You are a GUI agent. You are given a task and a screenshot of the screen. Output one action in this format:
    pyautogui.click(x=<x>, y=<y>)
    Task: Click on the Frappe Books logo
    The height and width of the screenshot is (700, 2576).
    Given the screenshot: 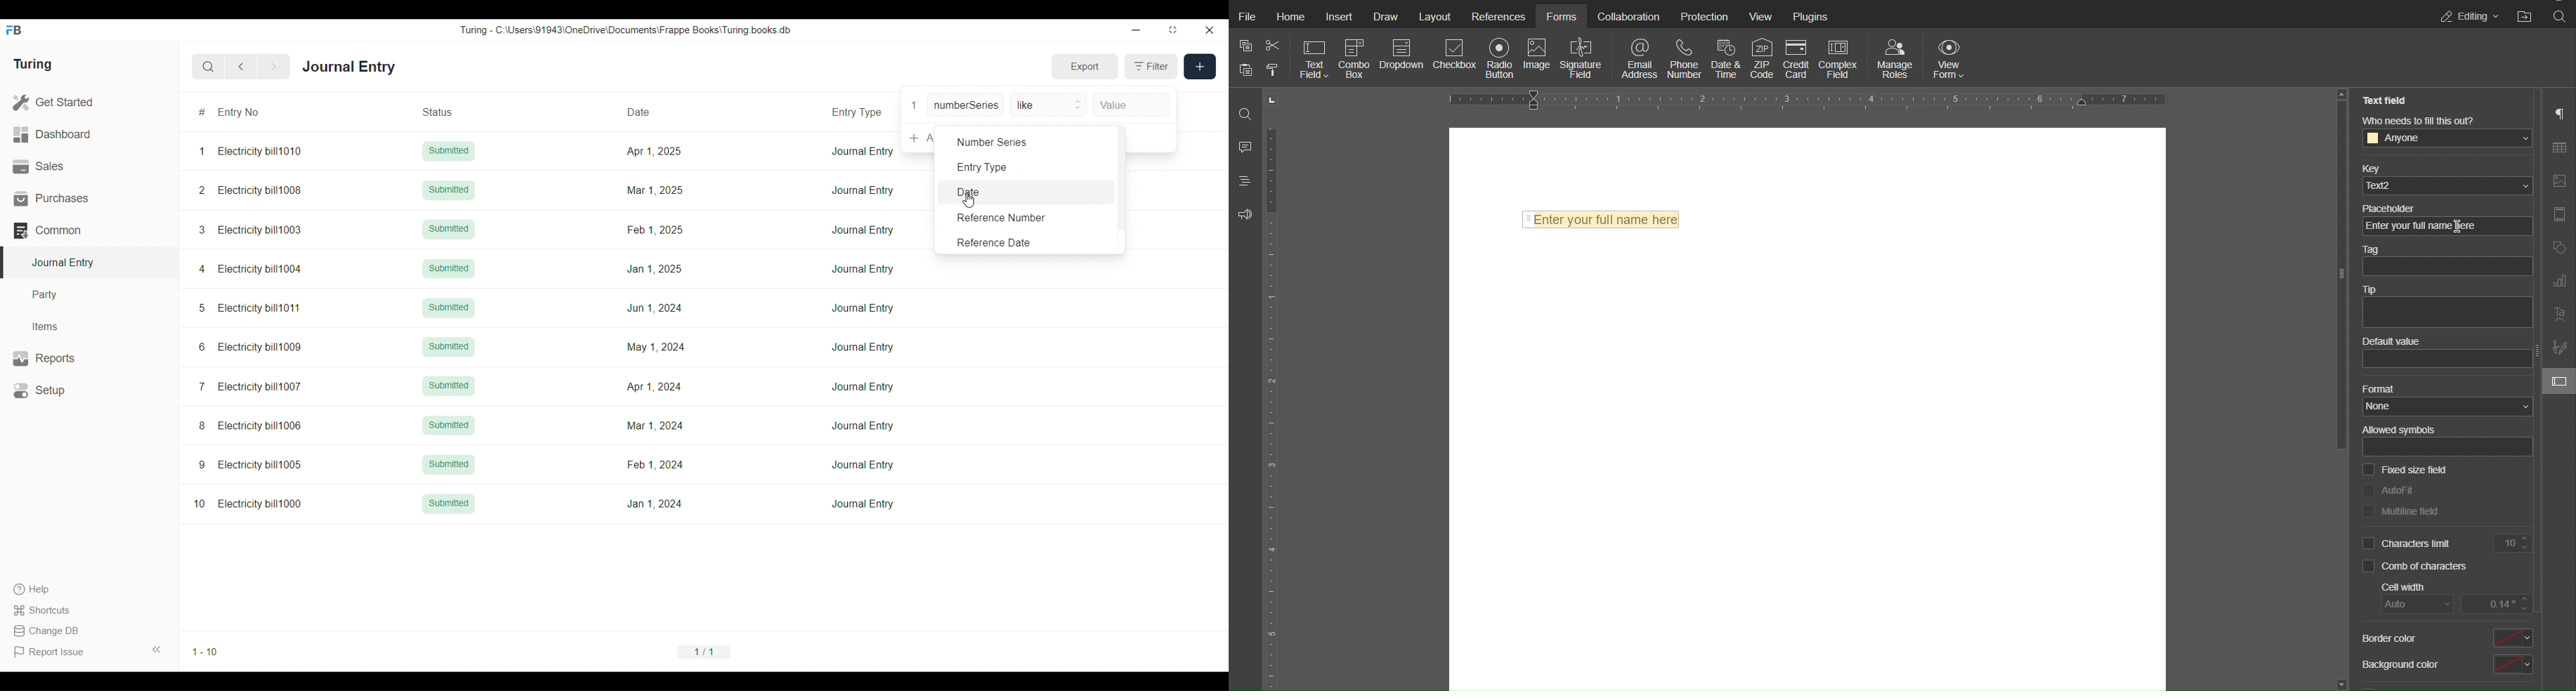 What is the action you would take?
    pyautogui.click(x=13, y=30)
    